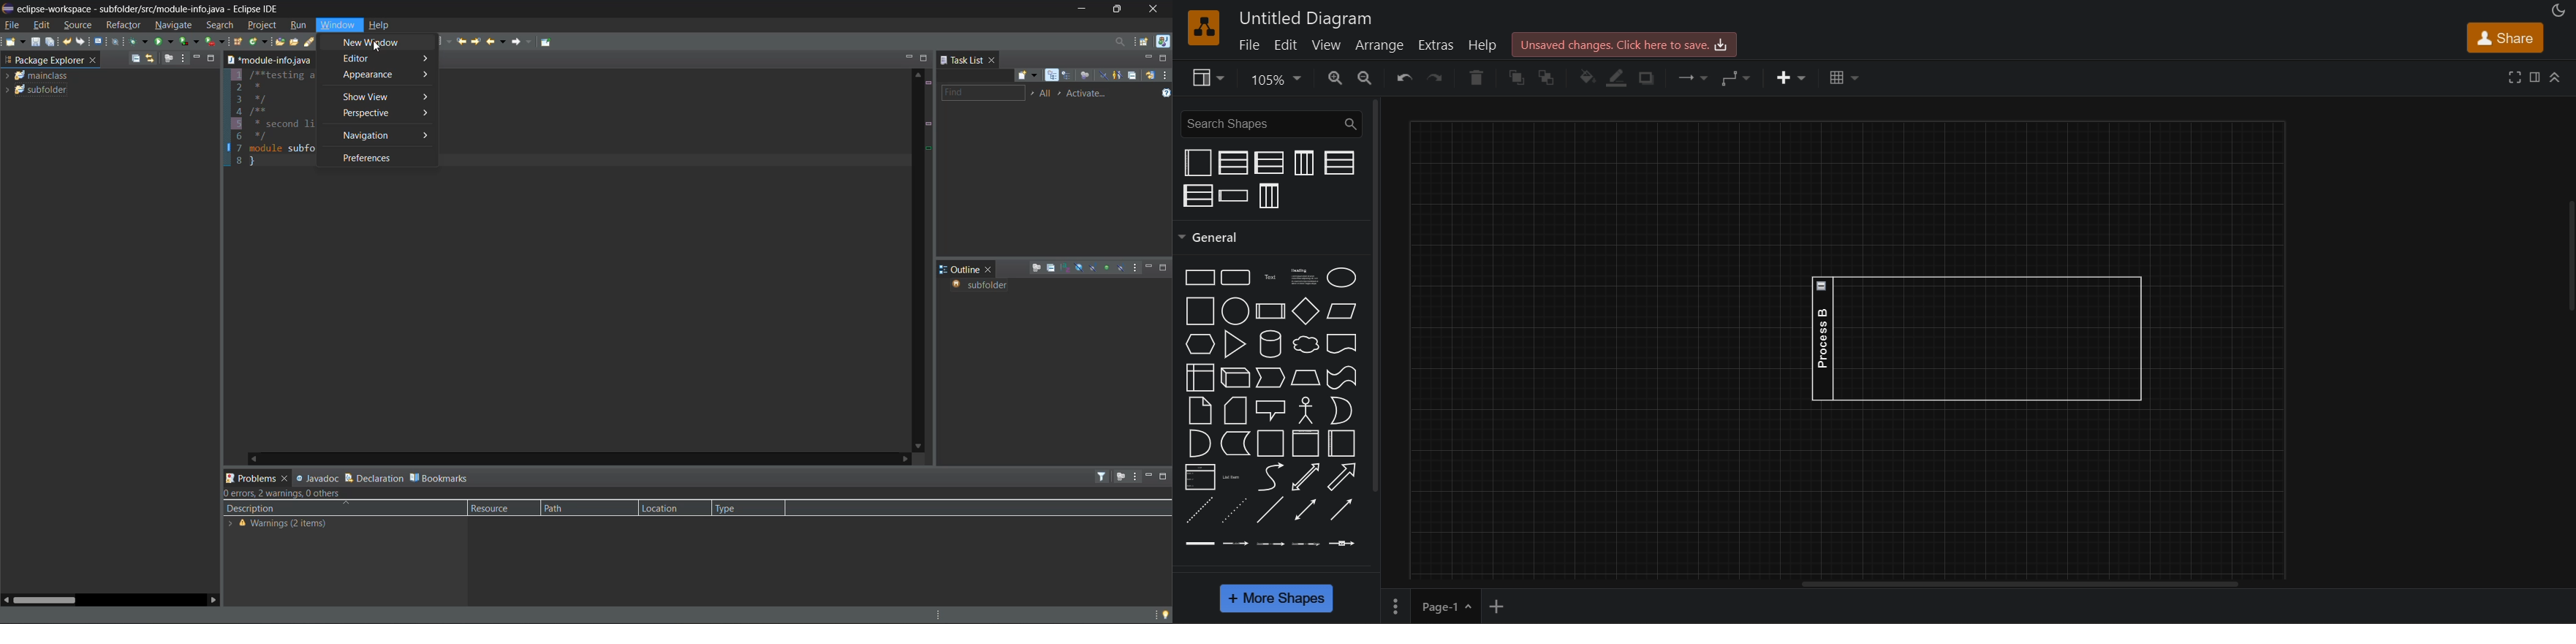  Describe the element at coordinates (1341, 276) in the screenshot. I see `ellipse` at that location.